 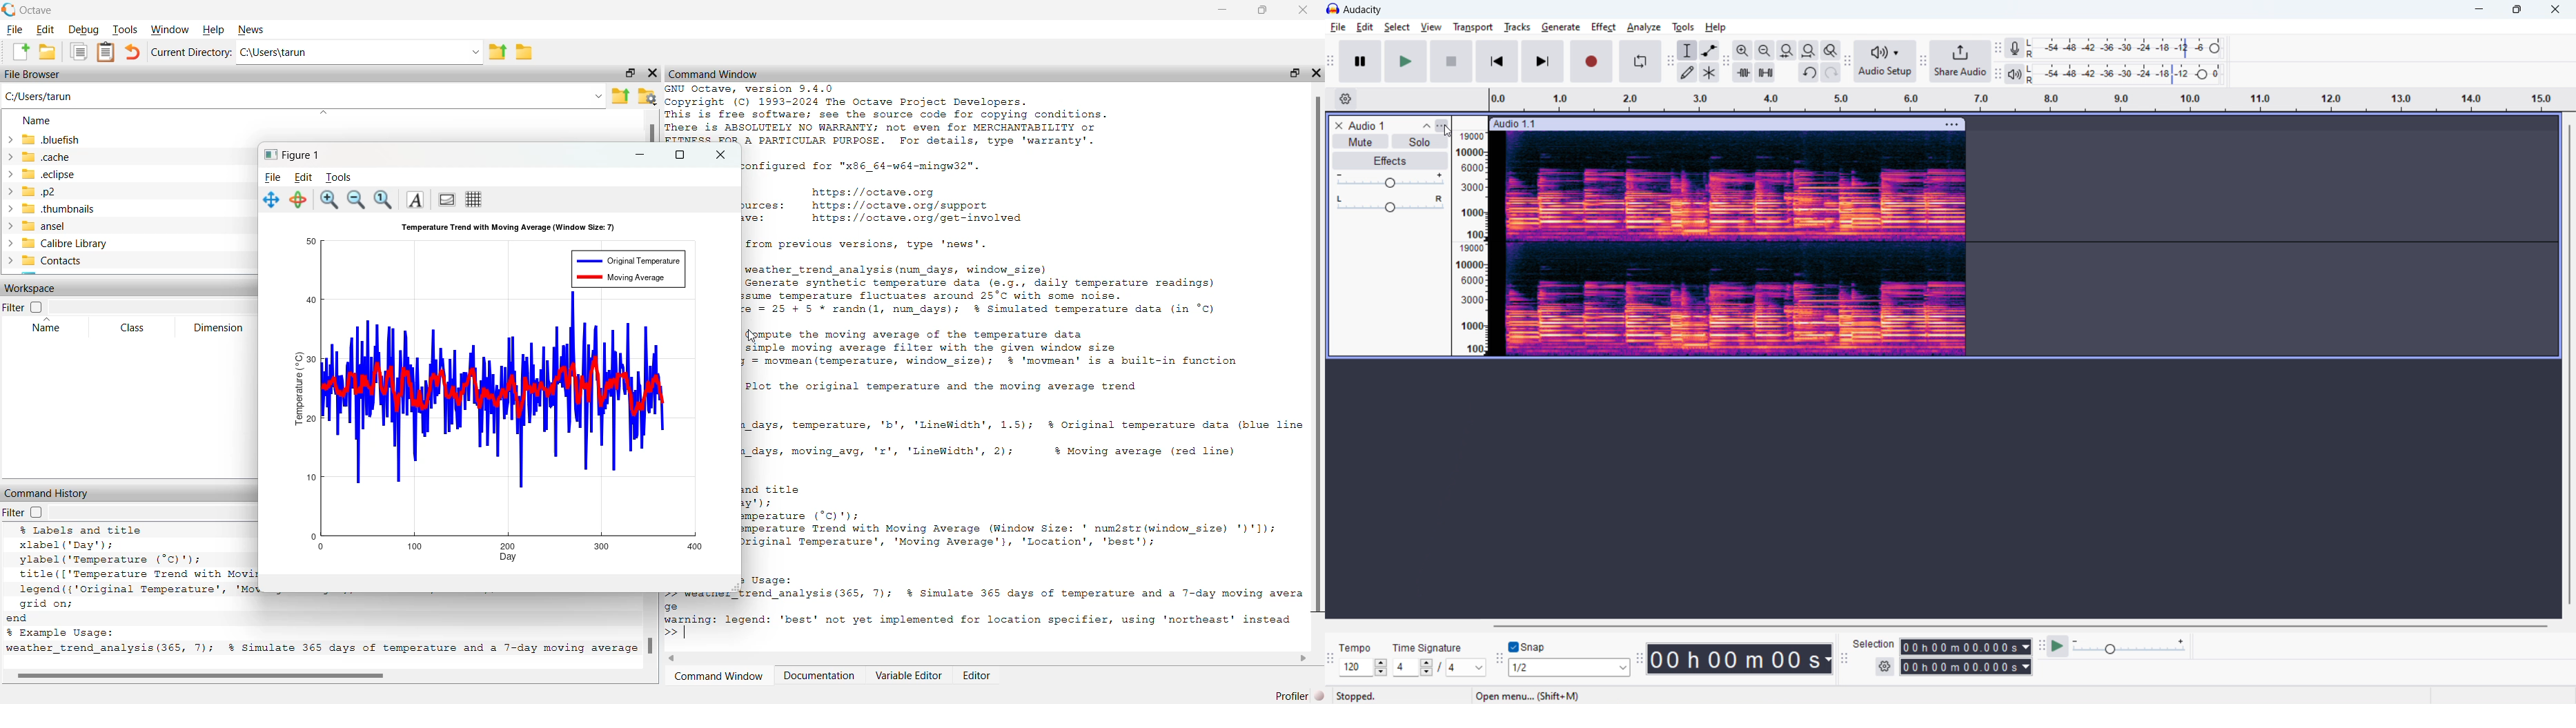 What do you see at coordinates (1640, 660) in the screenshot?
I see `time toolbar` at bounding box center [1640, 660].